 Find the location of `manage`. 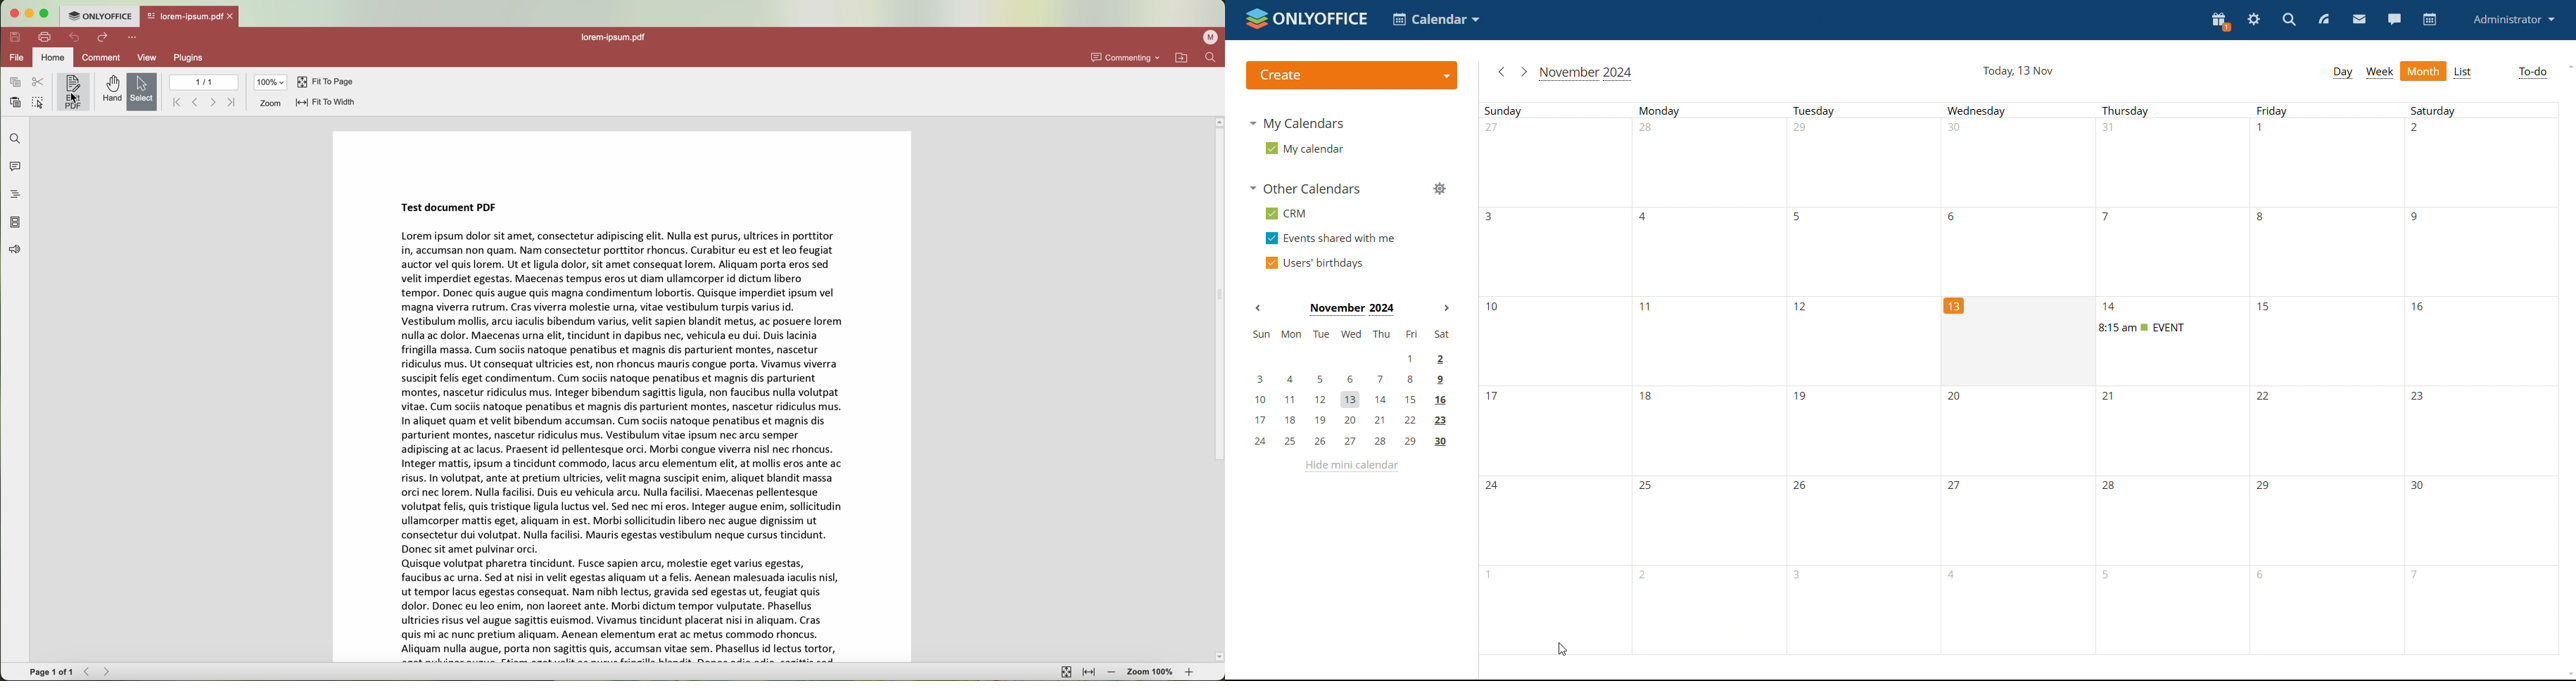

manage is located at coordinates (1439, 189).